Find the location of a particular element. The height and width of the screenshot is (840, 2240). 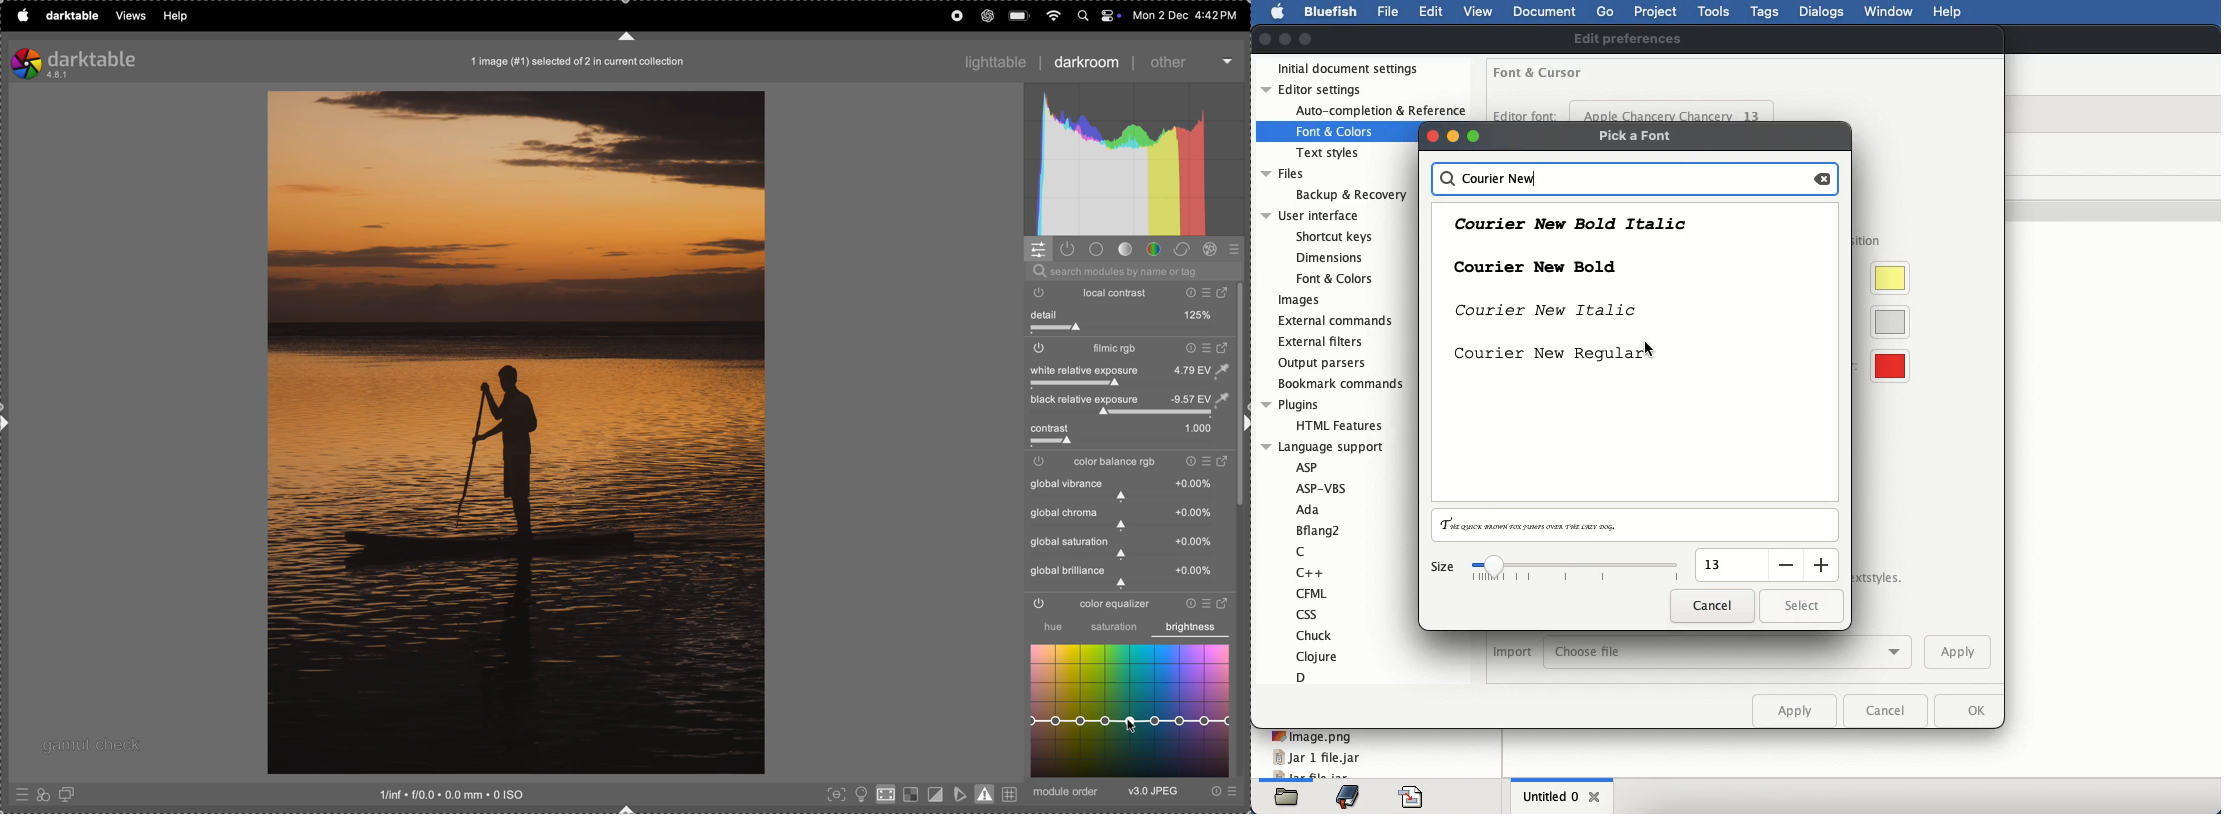

initial document settings is located at coordinates (1355, 68).